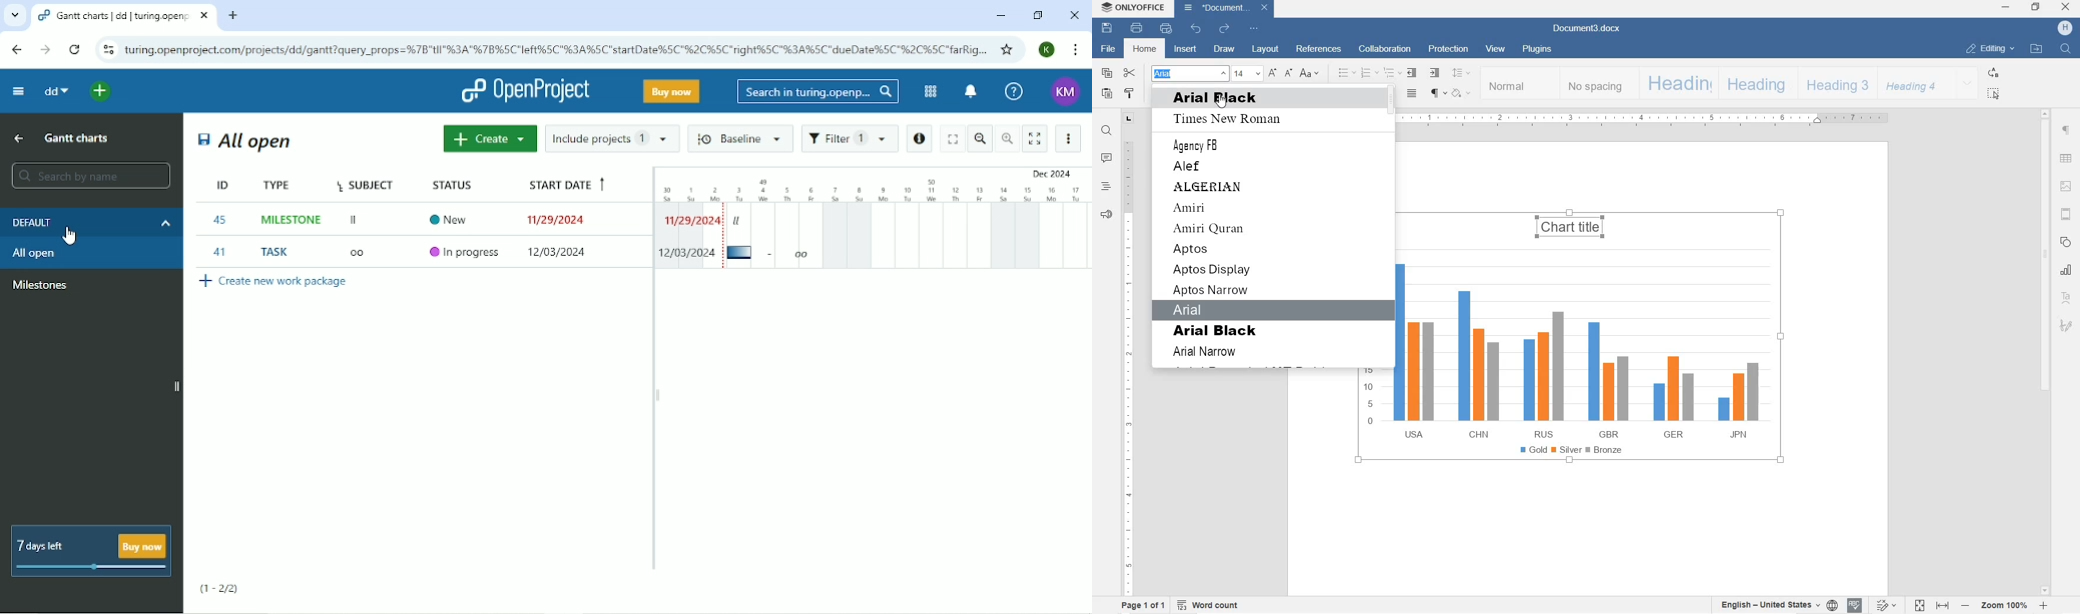  I want to click on INCREMENT FONT SIZE, so click(1273, 73).